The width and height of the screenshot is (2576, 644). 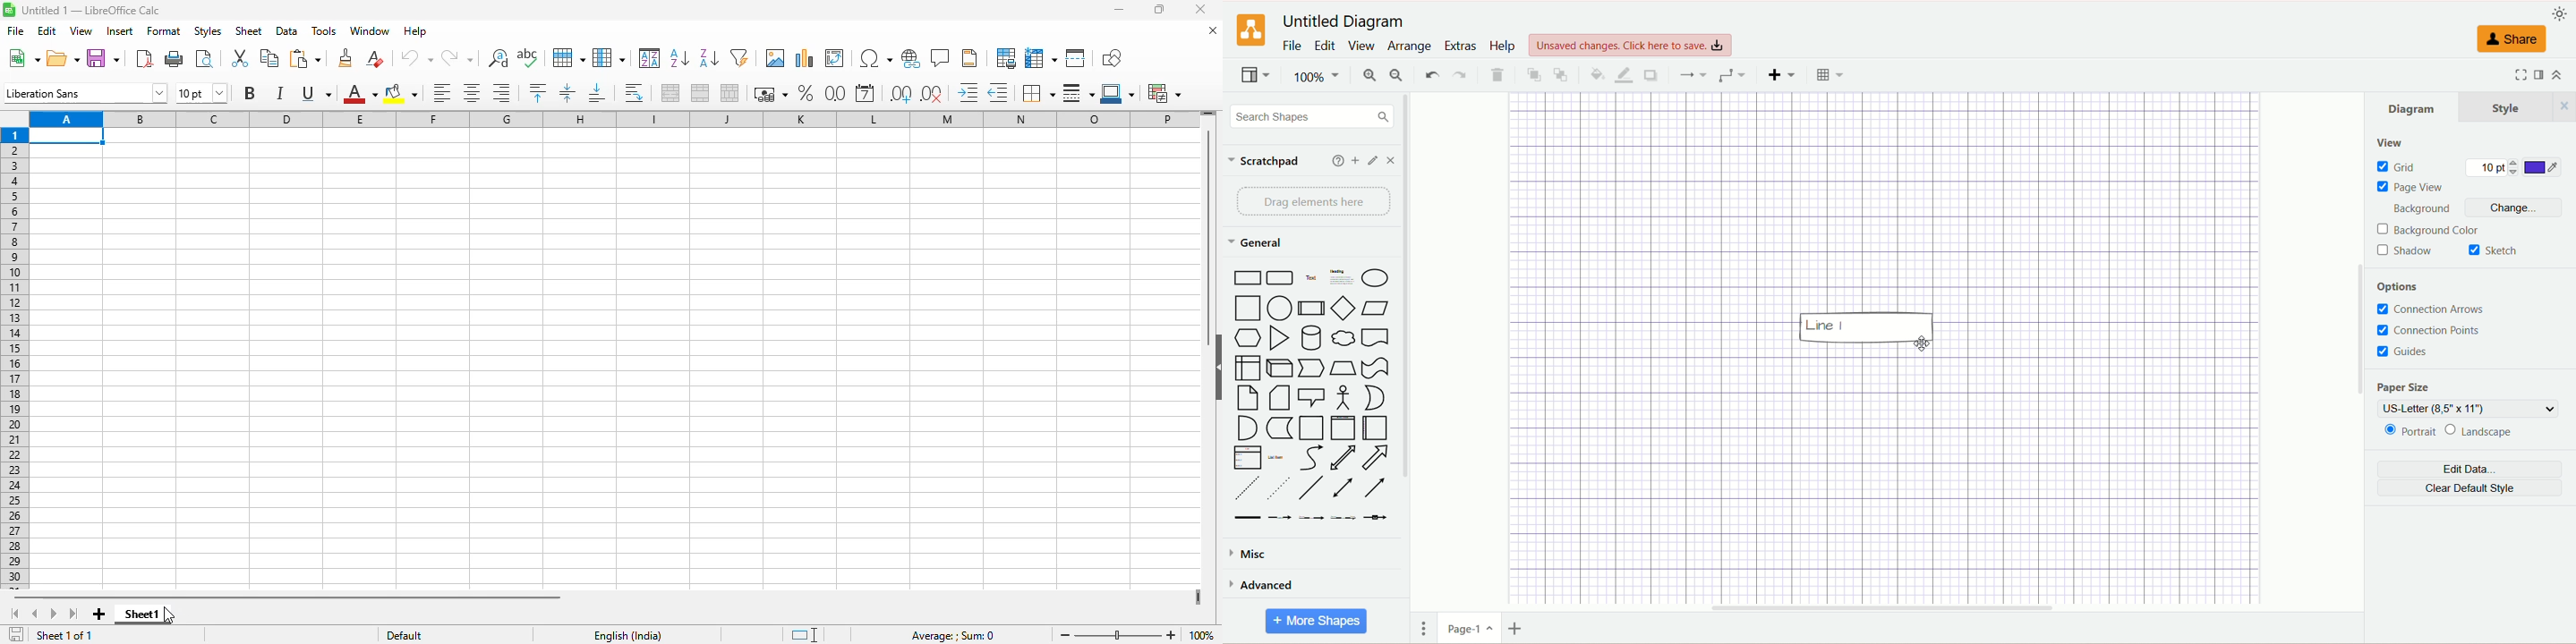 I want to click on collapse/expand, so click(x=2563, y=77).